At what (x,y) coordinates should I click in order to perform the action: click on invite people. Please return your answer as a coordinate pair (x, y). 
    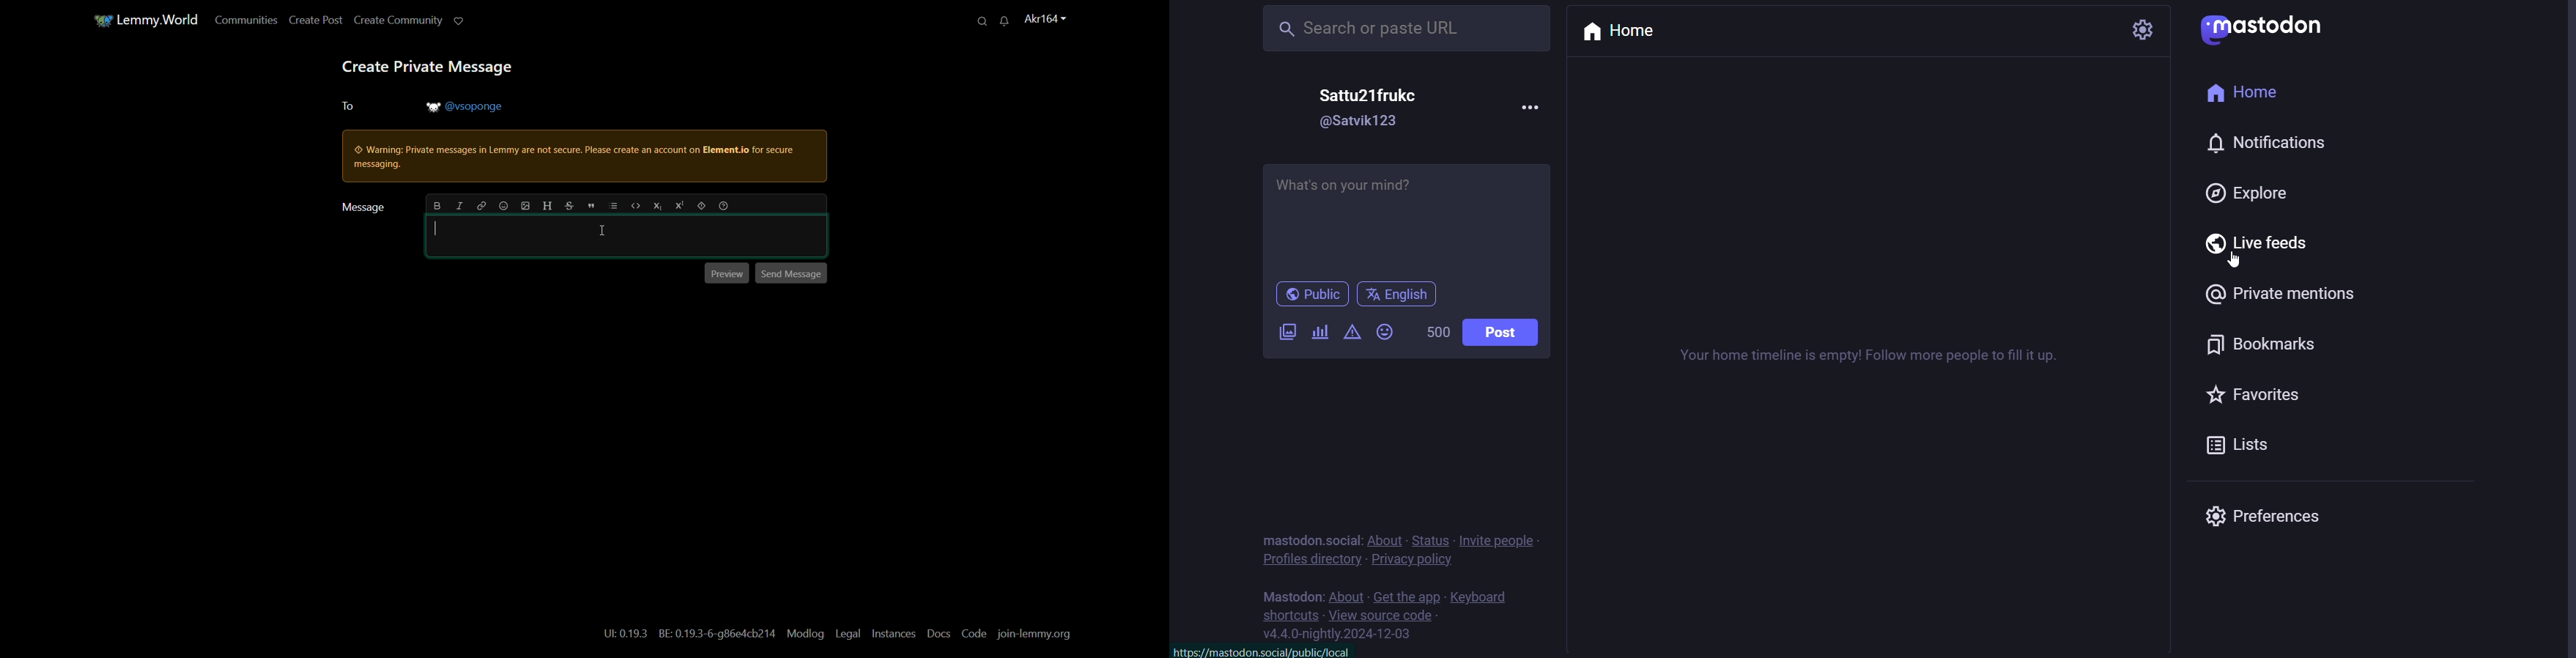
    Looking at the image, I should click on (1499, 540).